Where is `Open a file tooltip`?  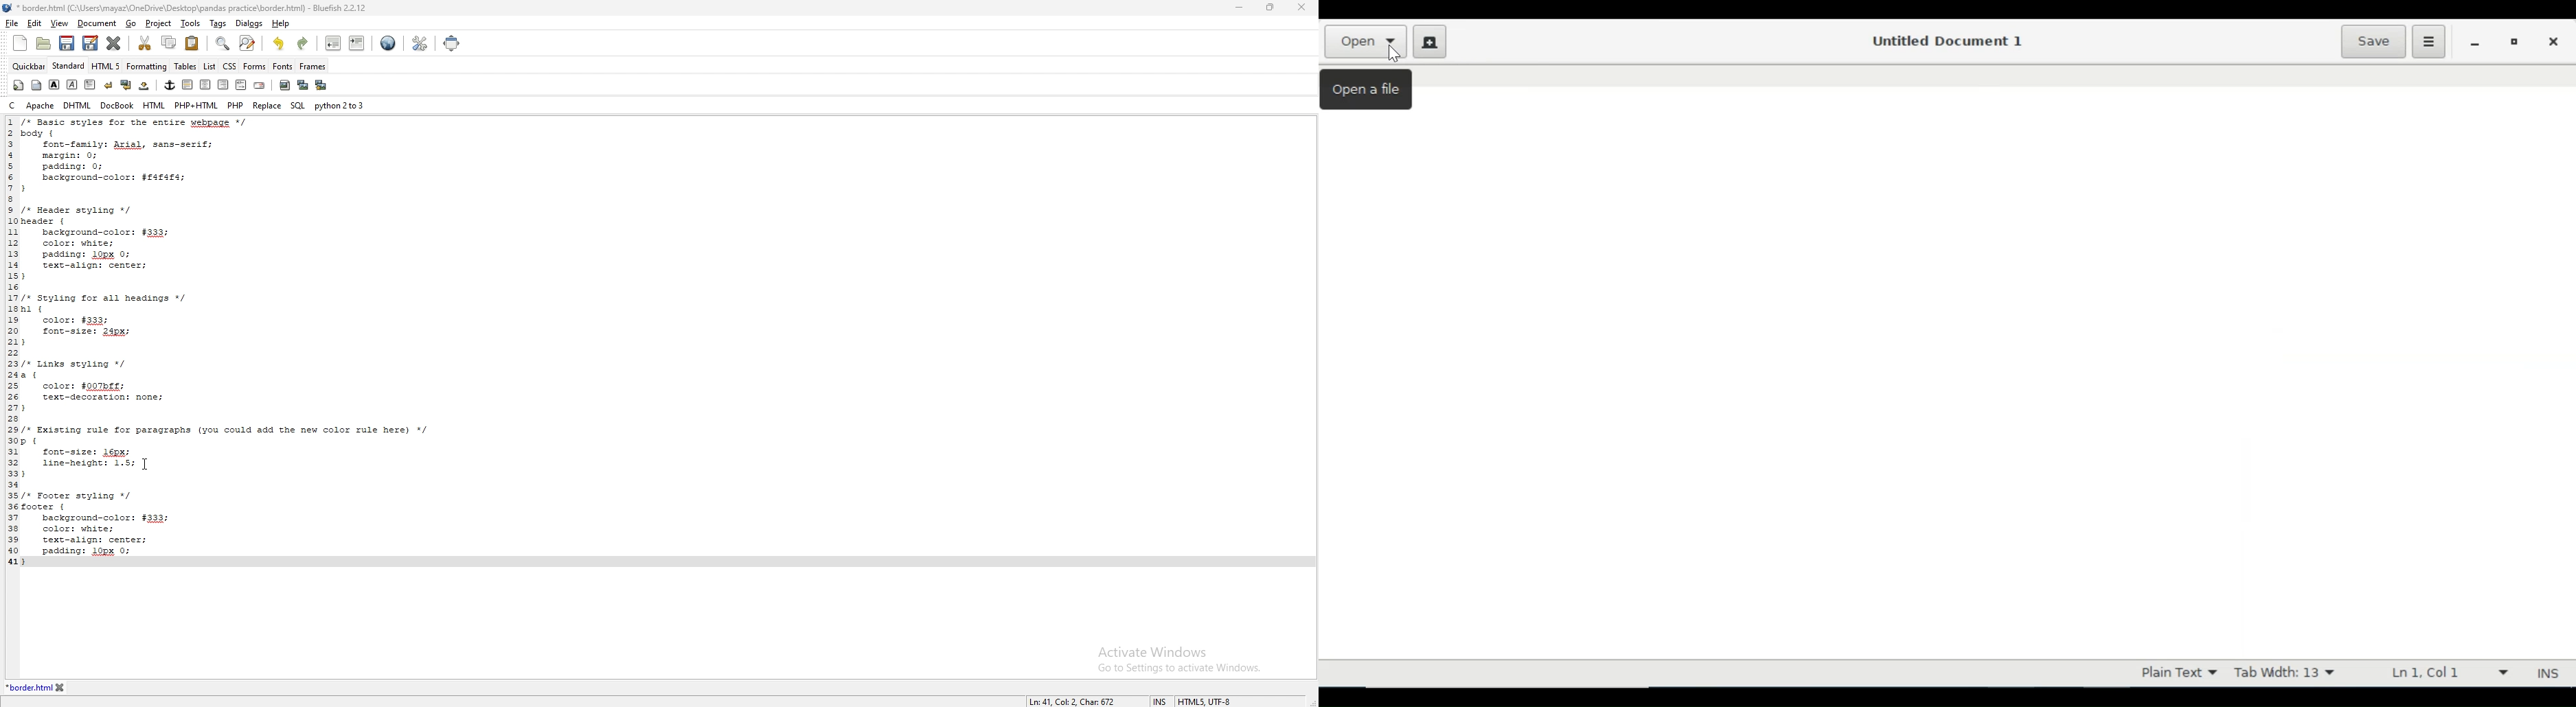
Open a file tooltip is located at coordinates (1366, 90).